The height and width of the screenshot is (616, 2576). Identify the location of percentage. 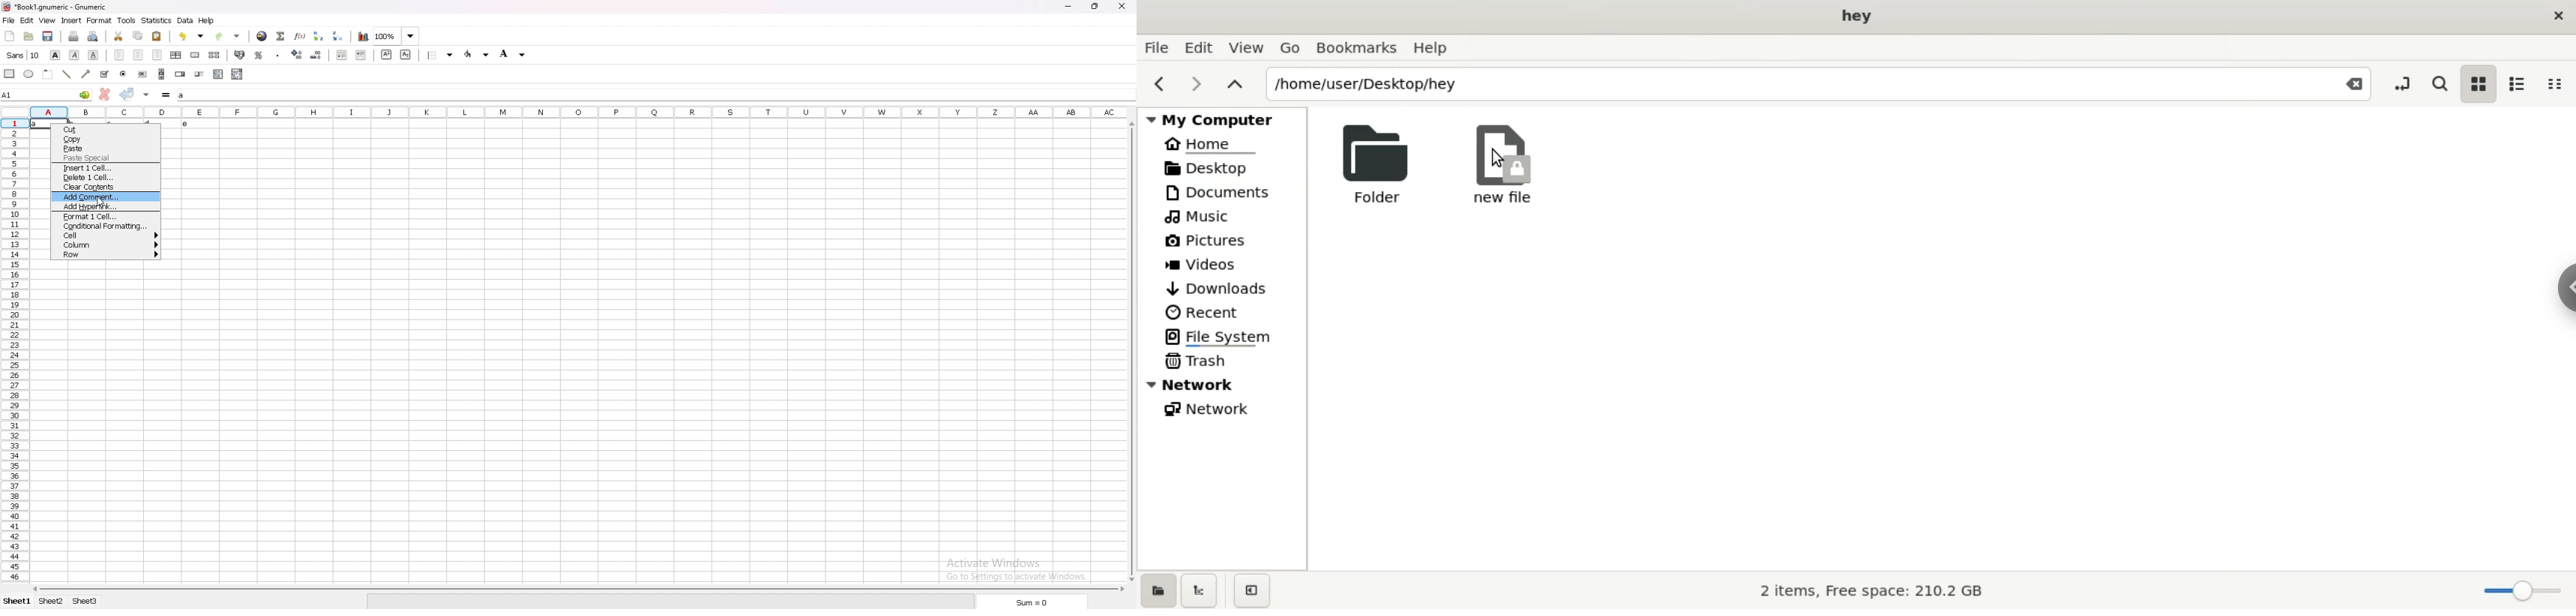
(259, 55).